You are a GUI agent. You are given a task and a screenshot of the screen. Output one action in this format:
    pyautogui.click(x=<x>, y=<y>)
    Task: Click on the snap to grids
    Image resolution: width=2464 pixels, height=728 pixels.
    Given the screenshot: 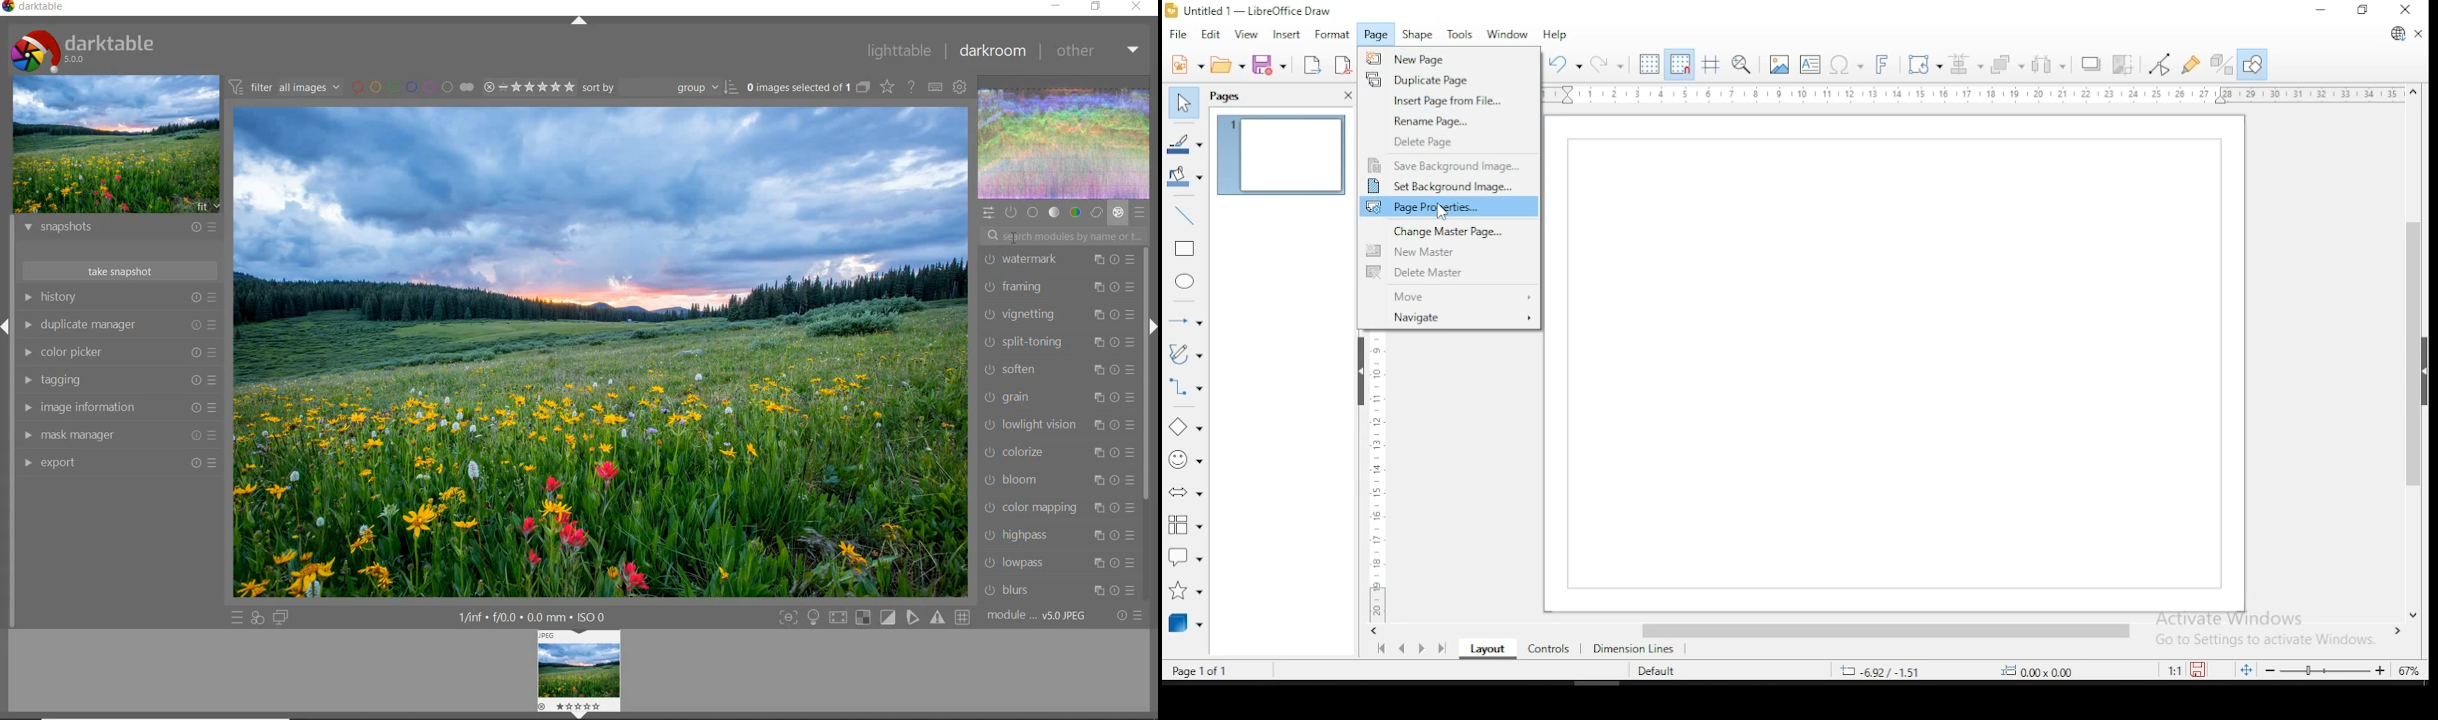 What is the action you would take?
    pyautogui.click(x=1682, y=66)
    